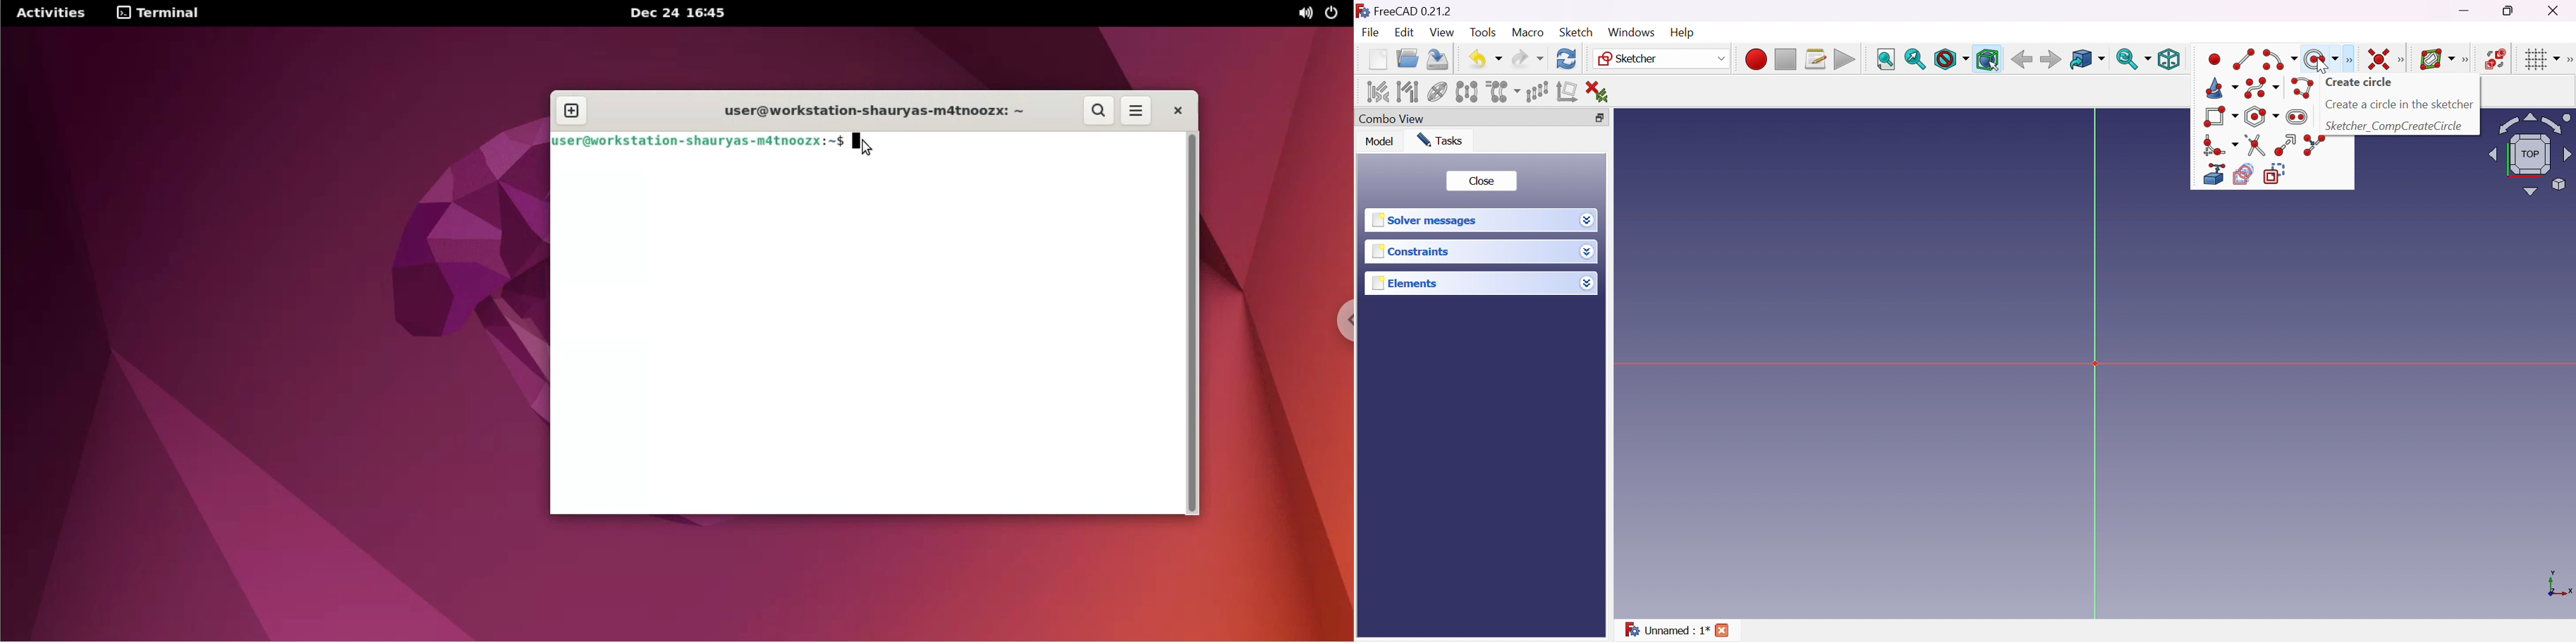  What do you see at coordinates (2262, 115) in the screenshot?
I see `Create regular polygon` at bounding box center [2262, 115].